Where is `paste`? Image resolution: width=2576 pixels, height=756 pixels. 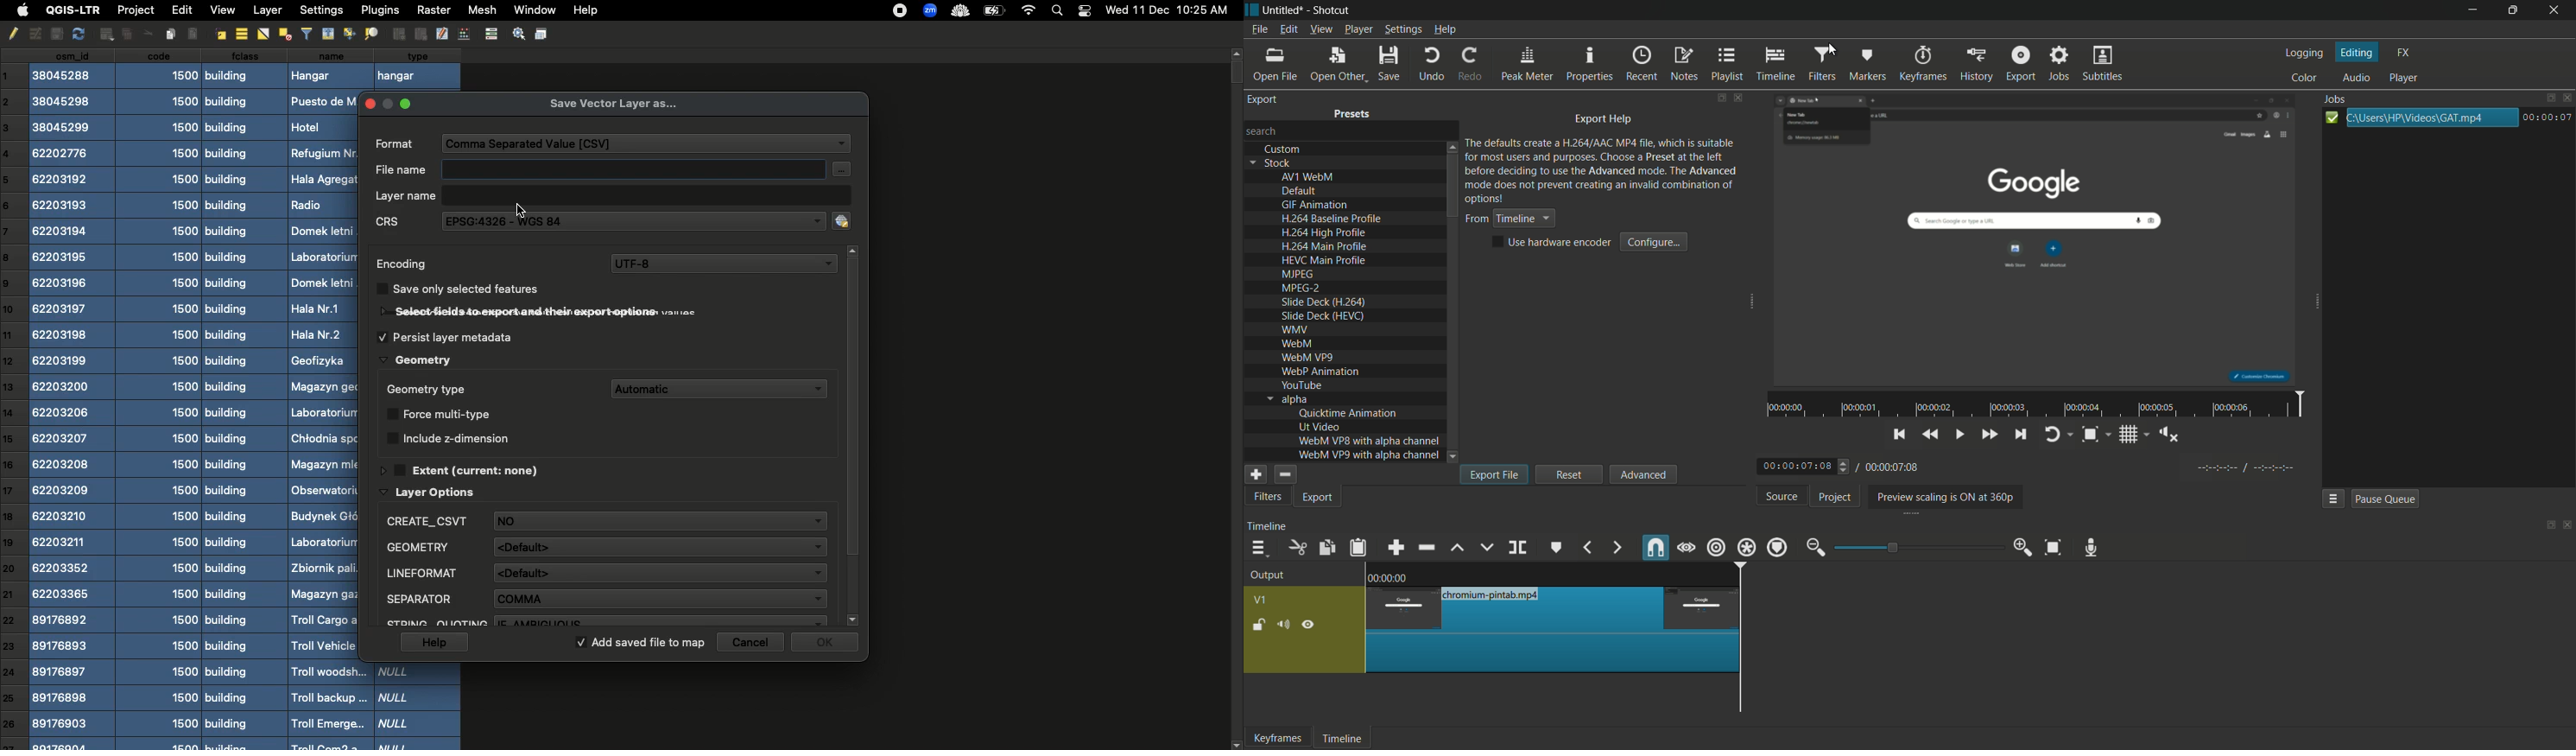
paste is located at coordinates (1361, 548).